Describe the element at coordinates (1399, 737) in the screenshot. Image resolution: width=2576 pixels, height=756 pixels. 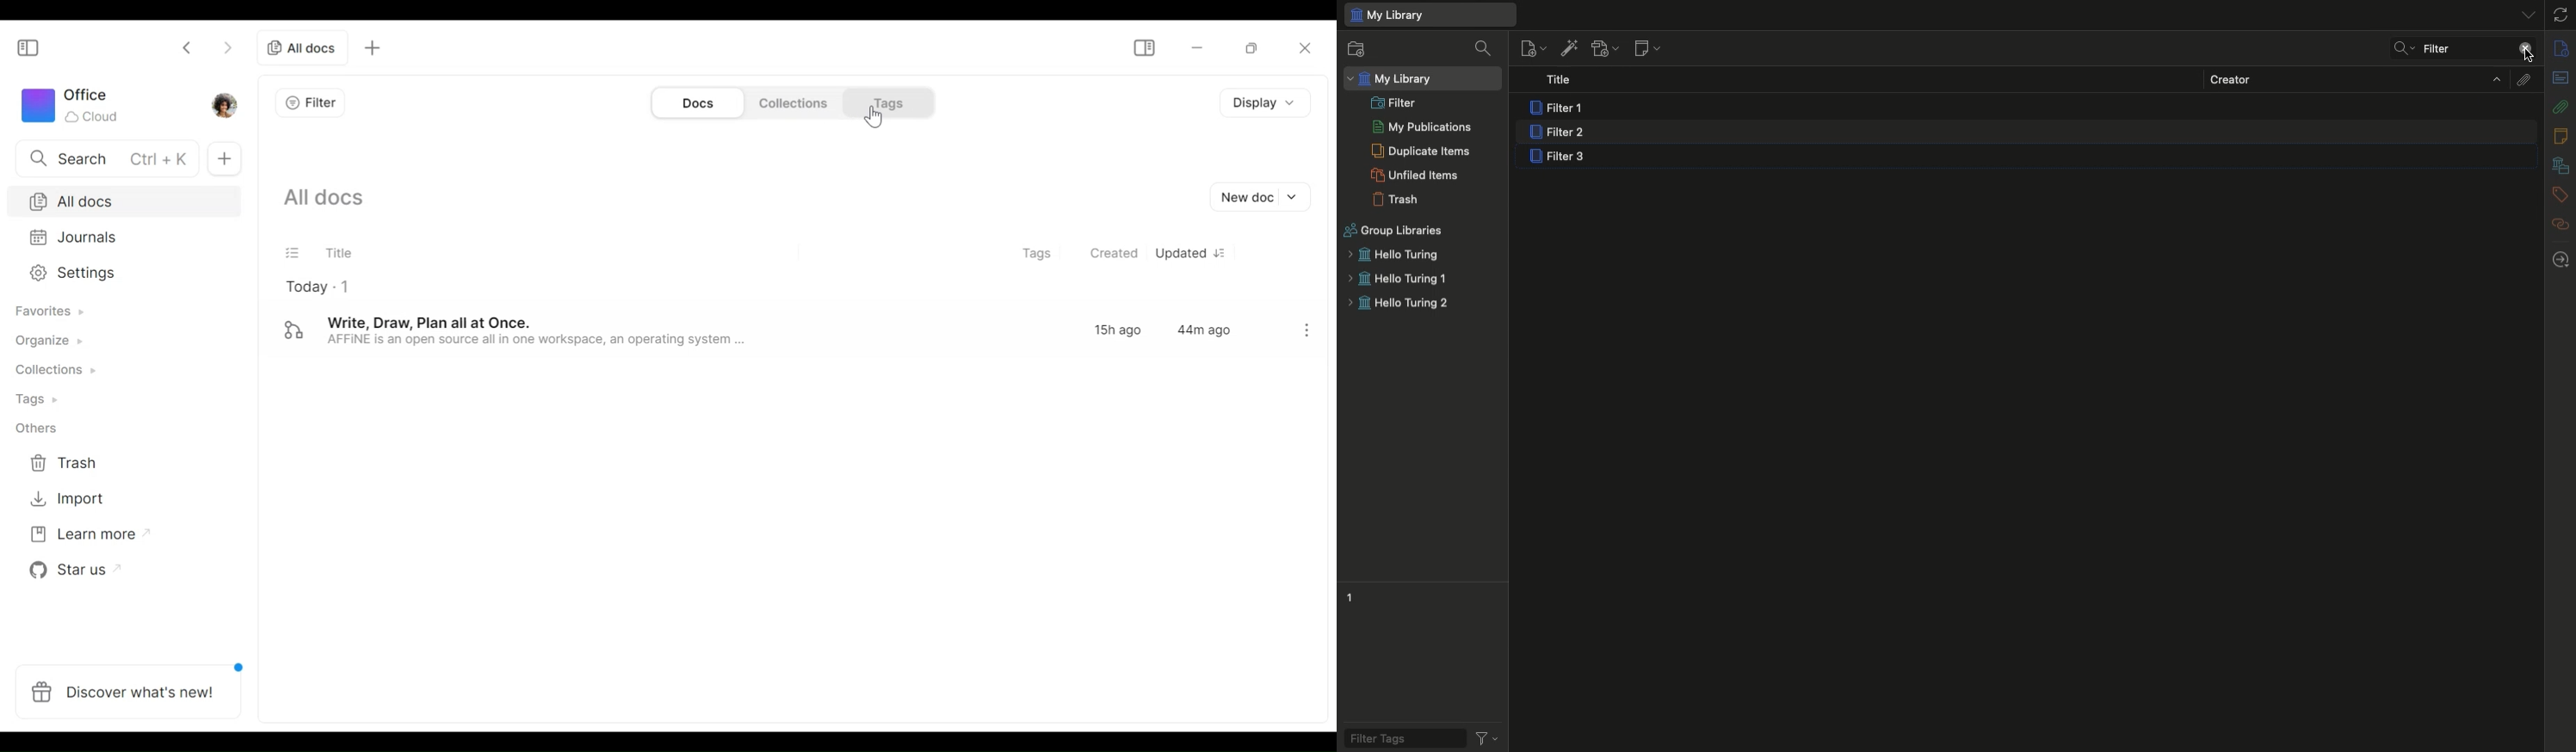
I see `Filter tags` at that location.